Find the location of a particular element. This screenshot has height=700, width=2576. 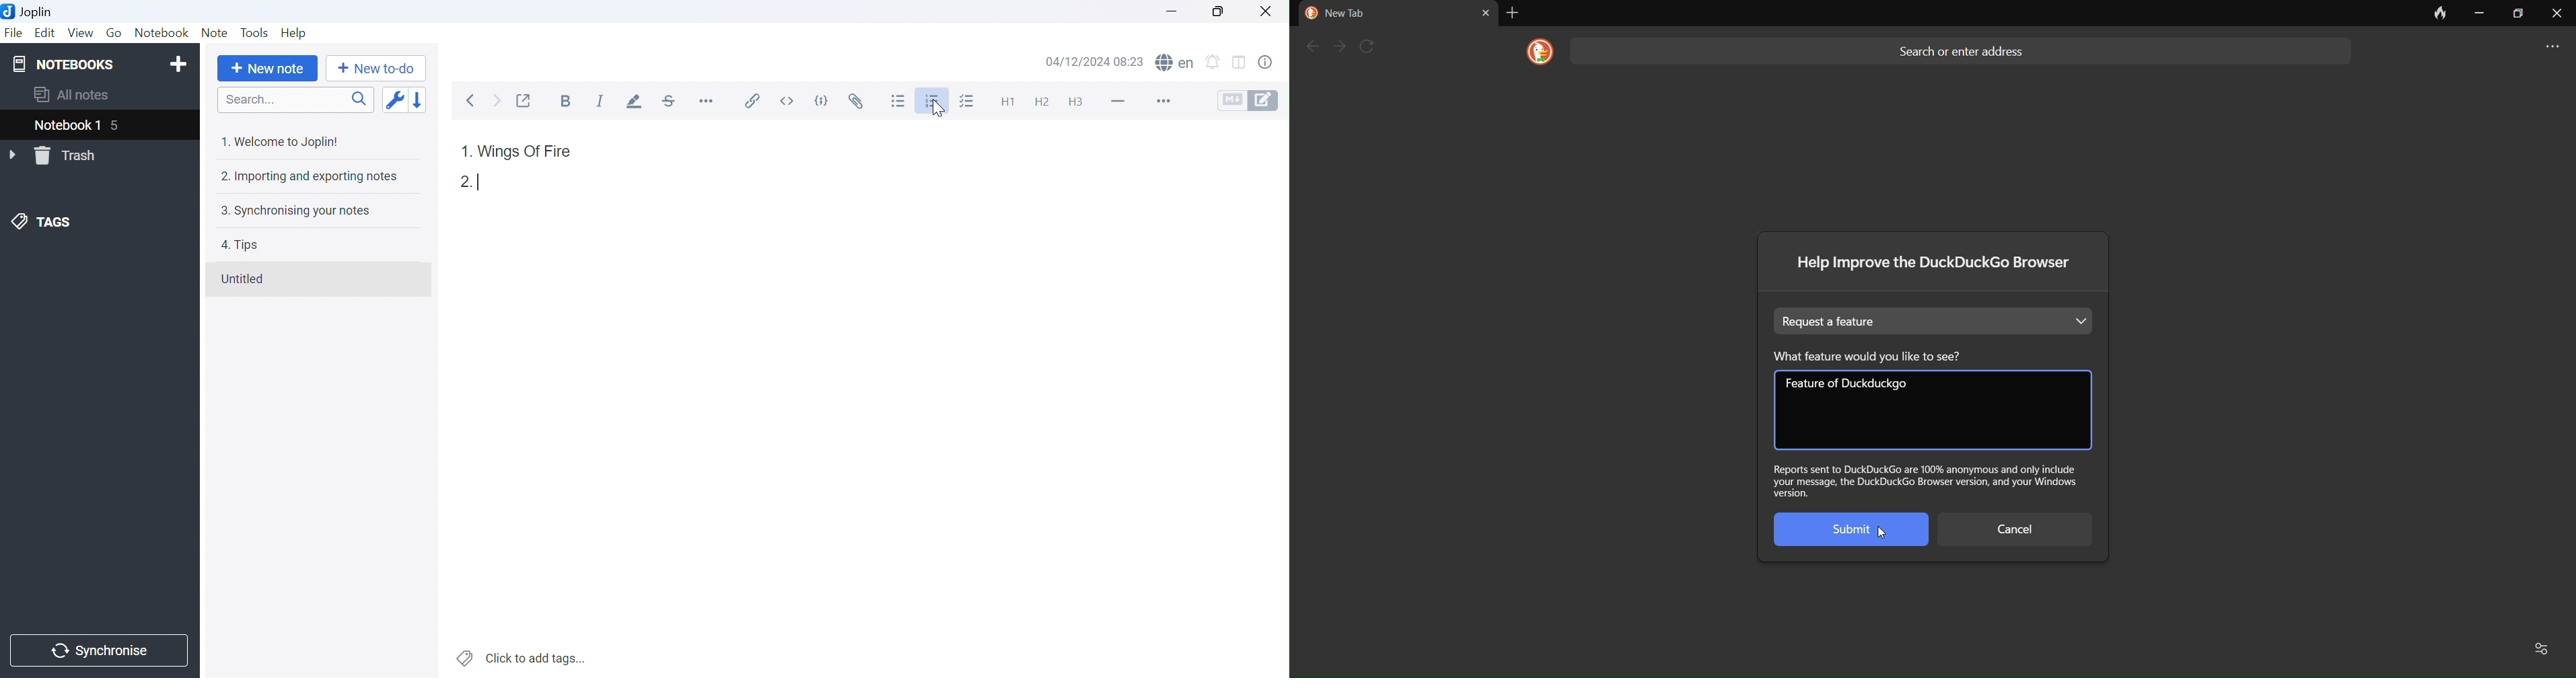

Strikethrough is located at coordinates (672, 102).